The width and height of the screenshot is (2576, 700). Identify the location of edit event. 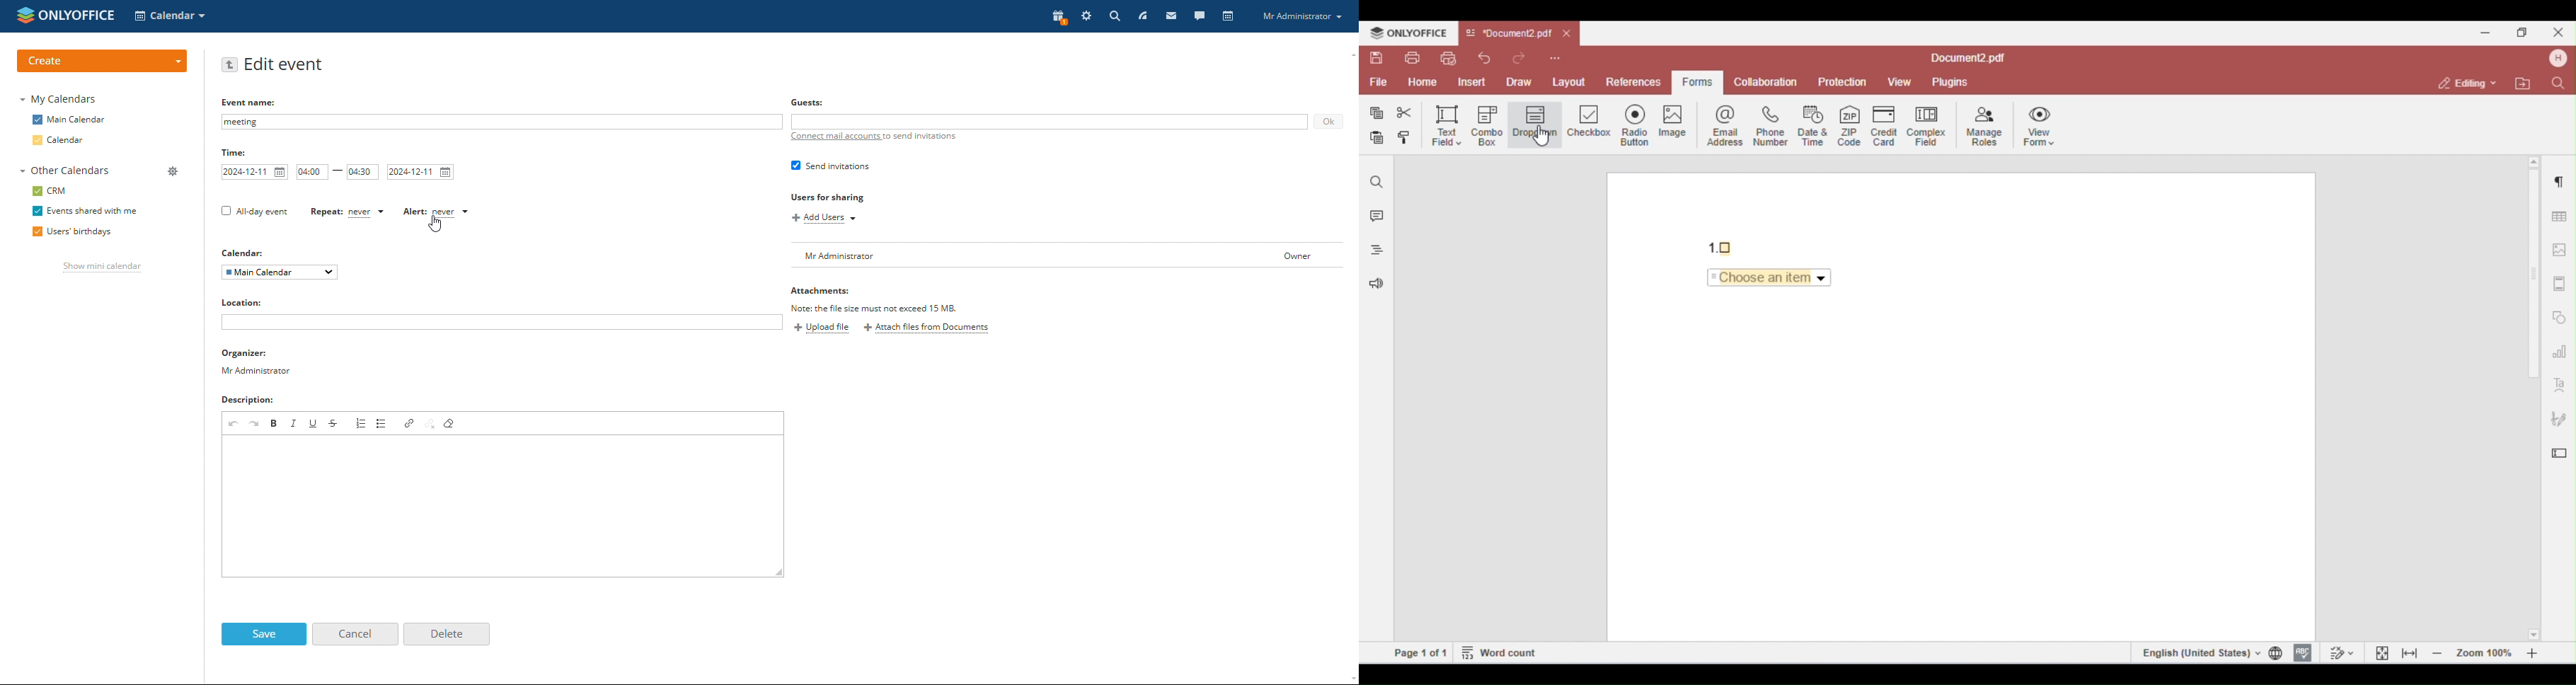
(285, 64).